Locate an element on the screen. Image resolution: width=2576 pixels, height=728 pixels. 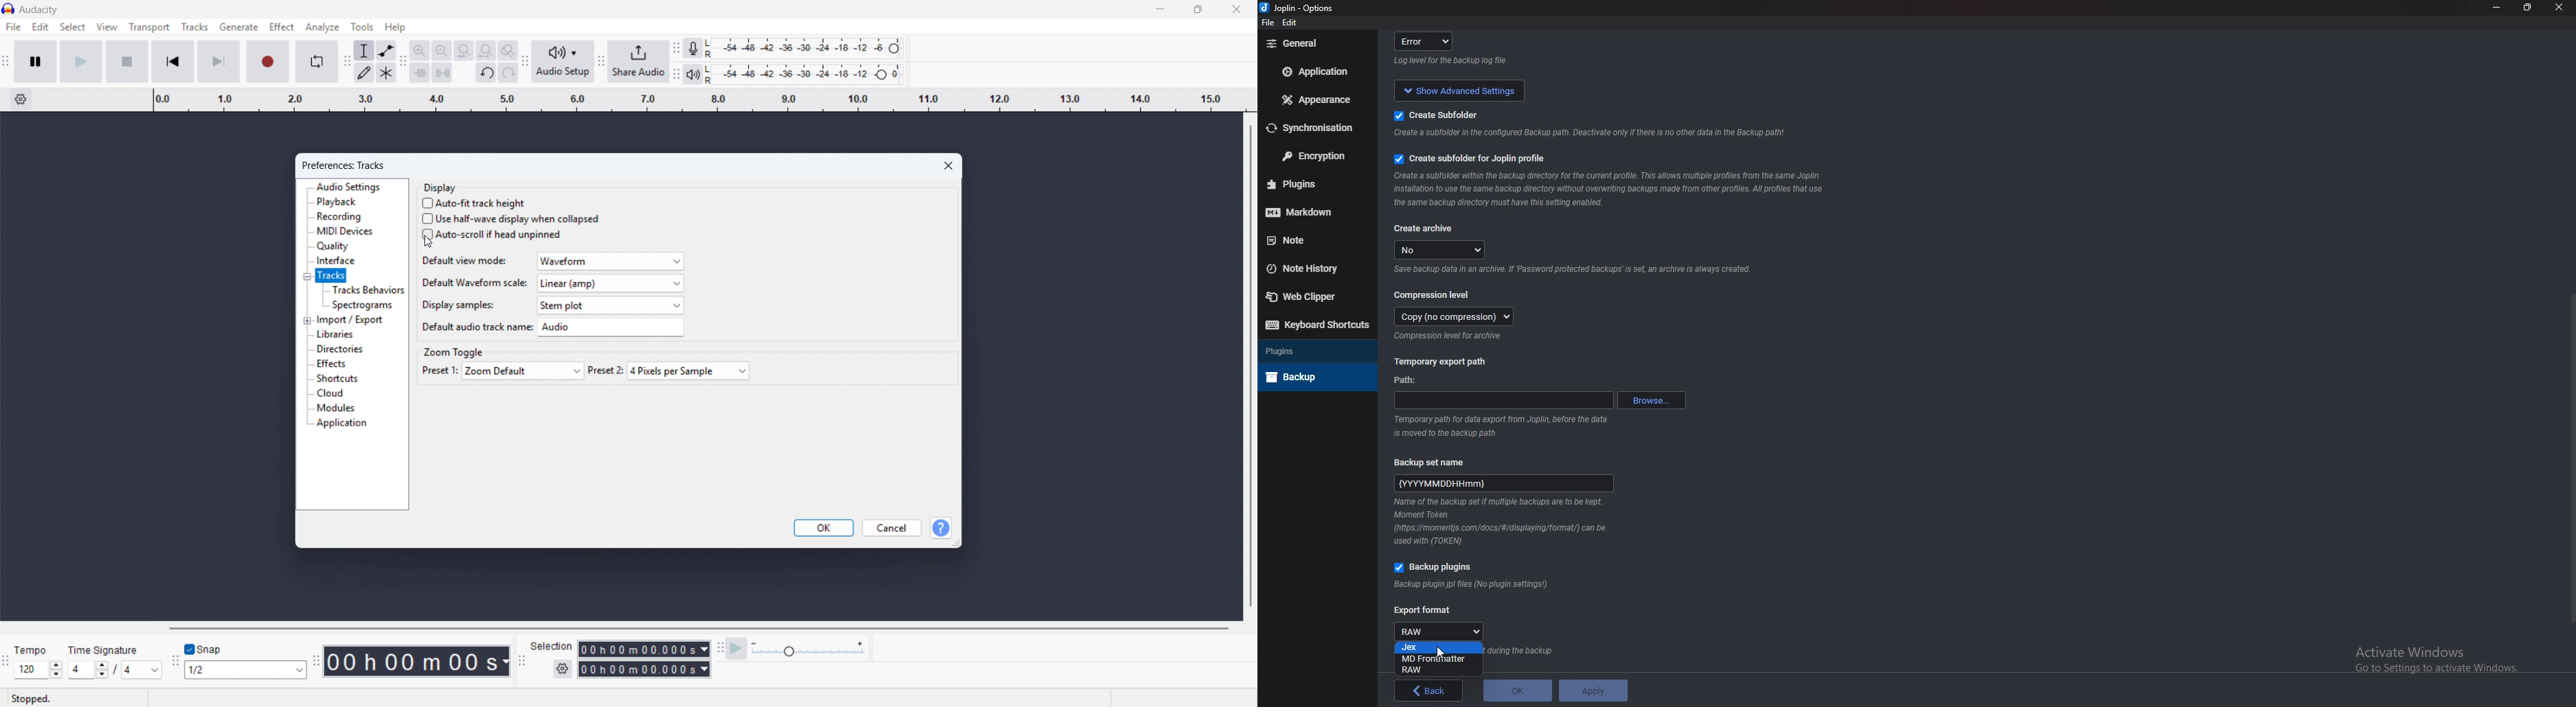
display is located at coordinates (440, 187).